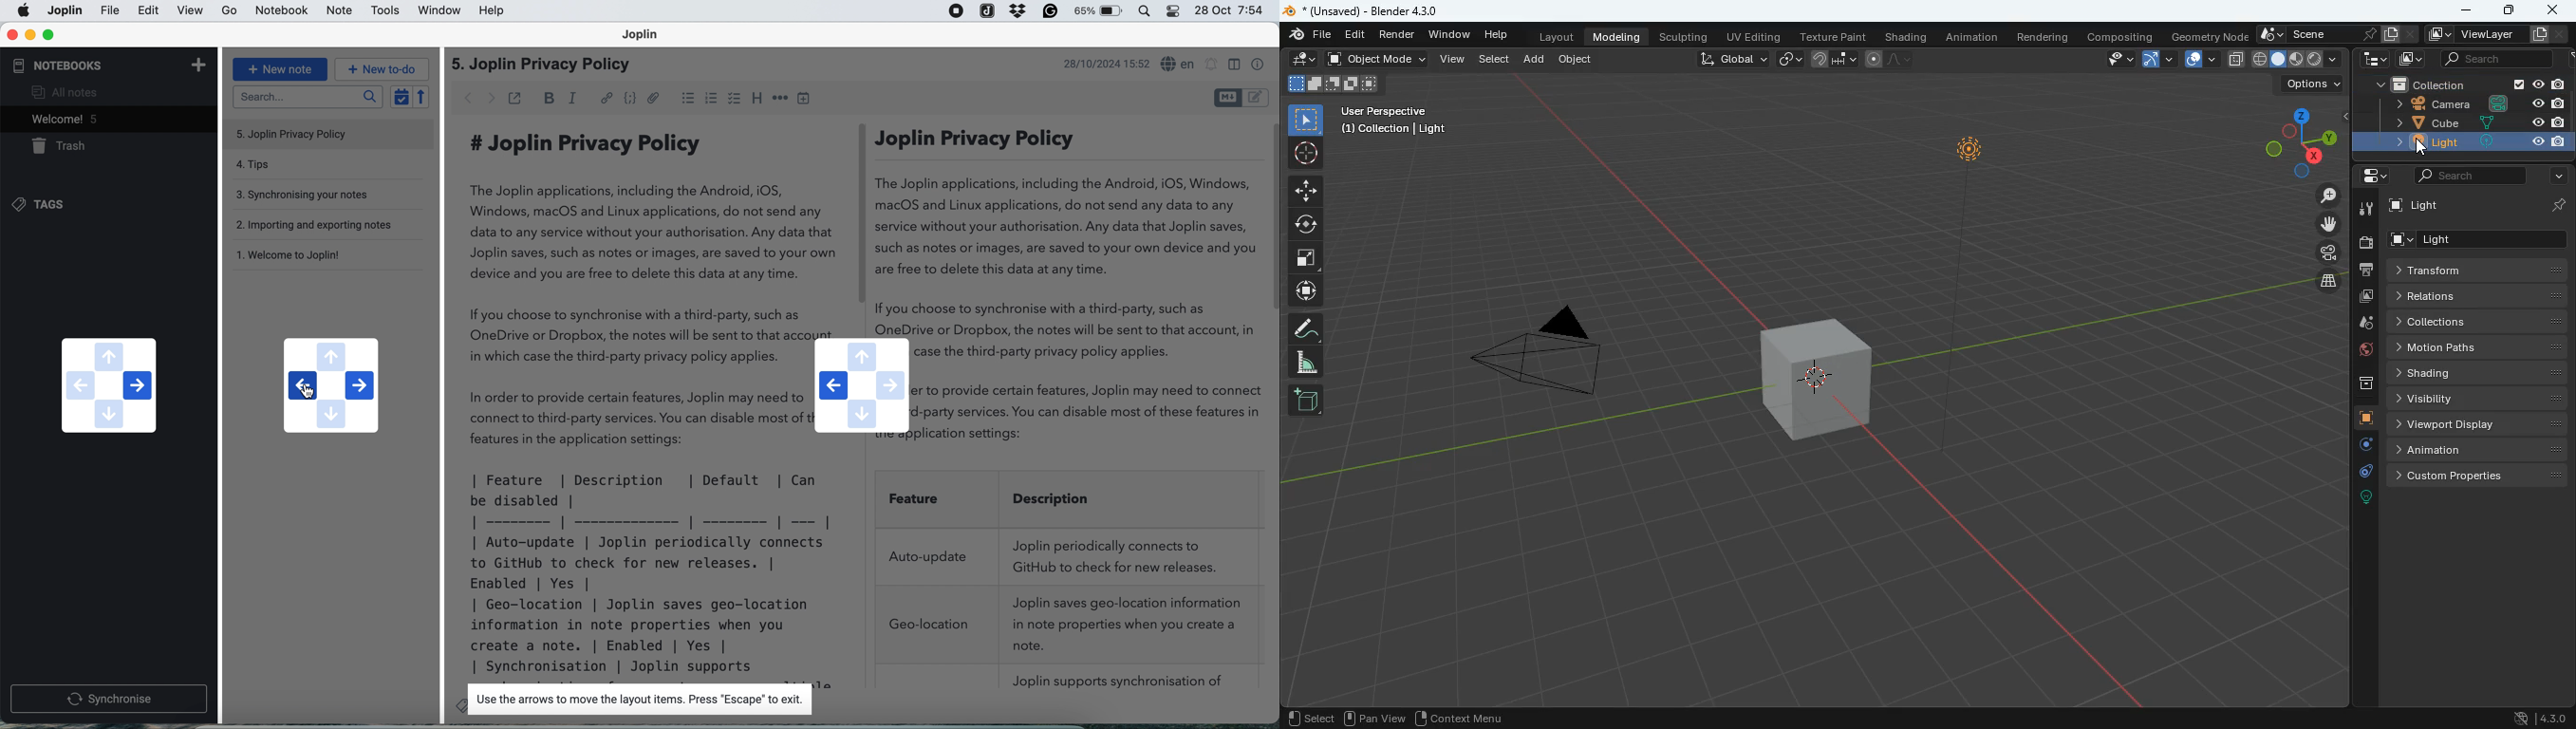 Image resolution: width=2576 pixels, height=756 pixels. What do you see at coordinates (190, 11) in the screenshot?
I see `view` at bounding box center [190, 11].